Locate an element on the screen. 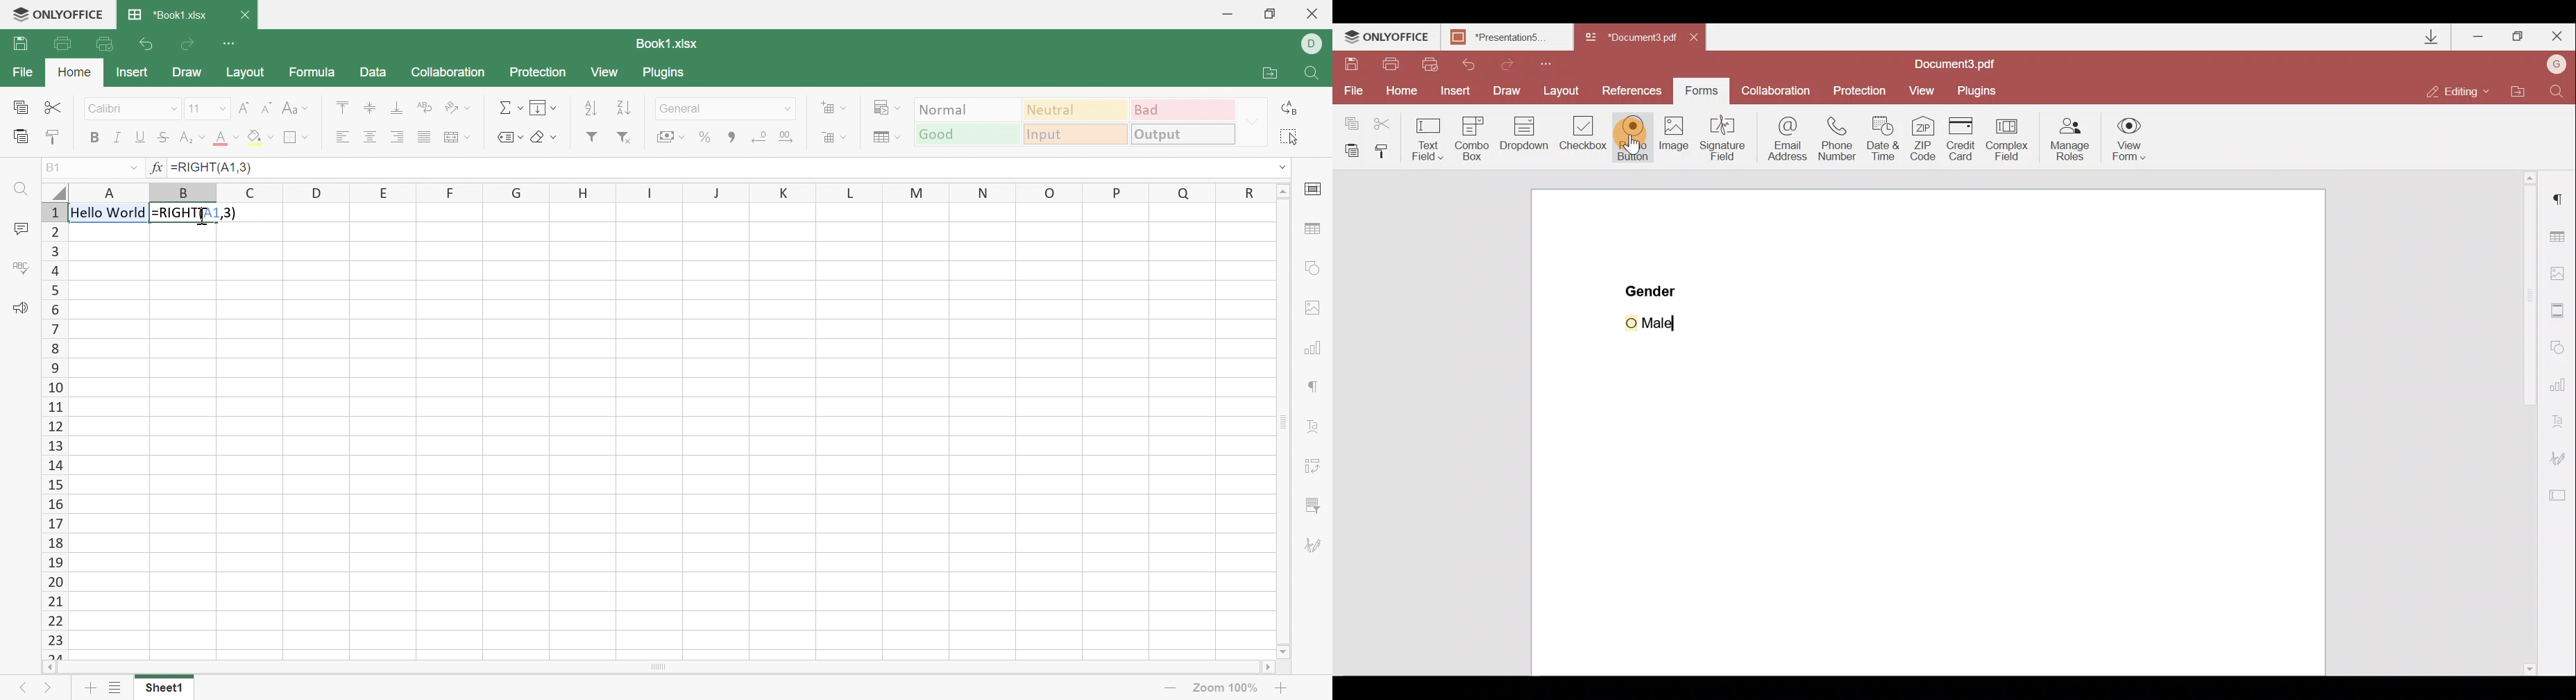  Scroll Bar is located at coordinates (1282, 422).